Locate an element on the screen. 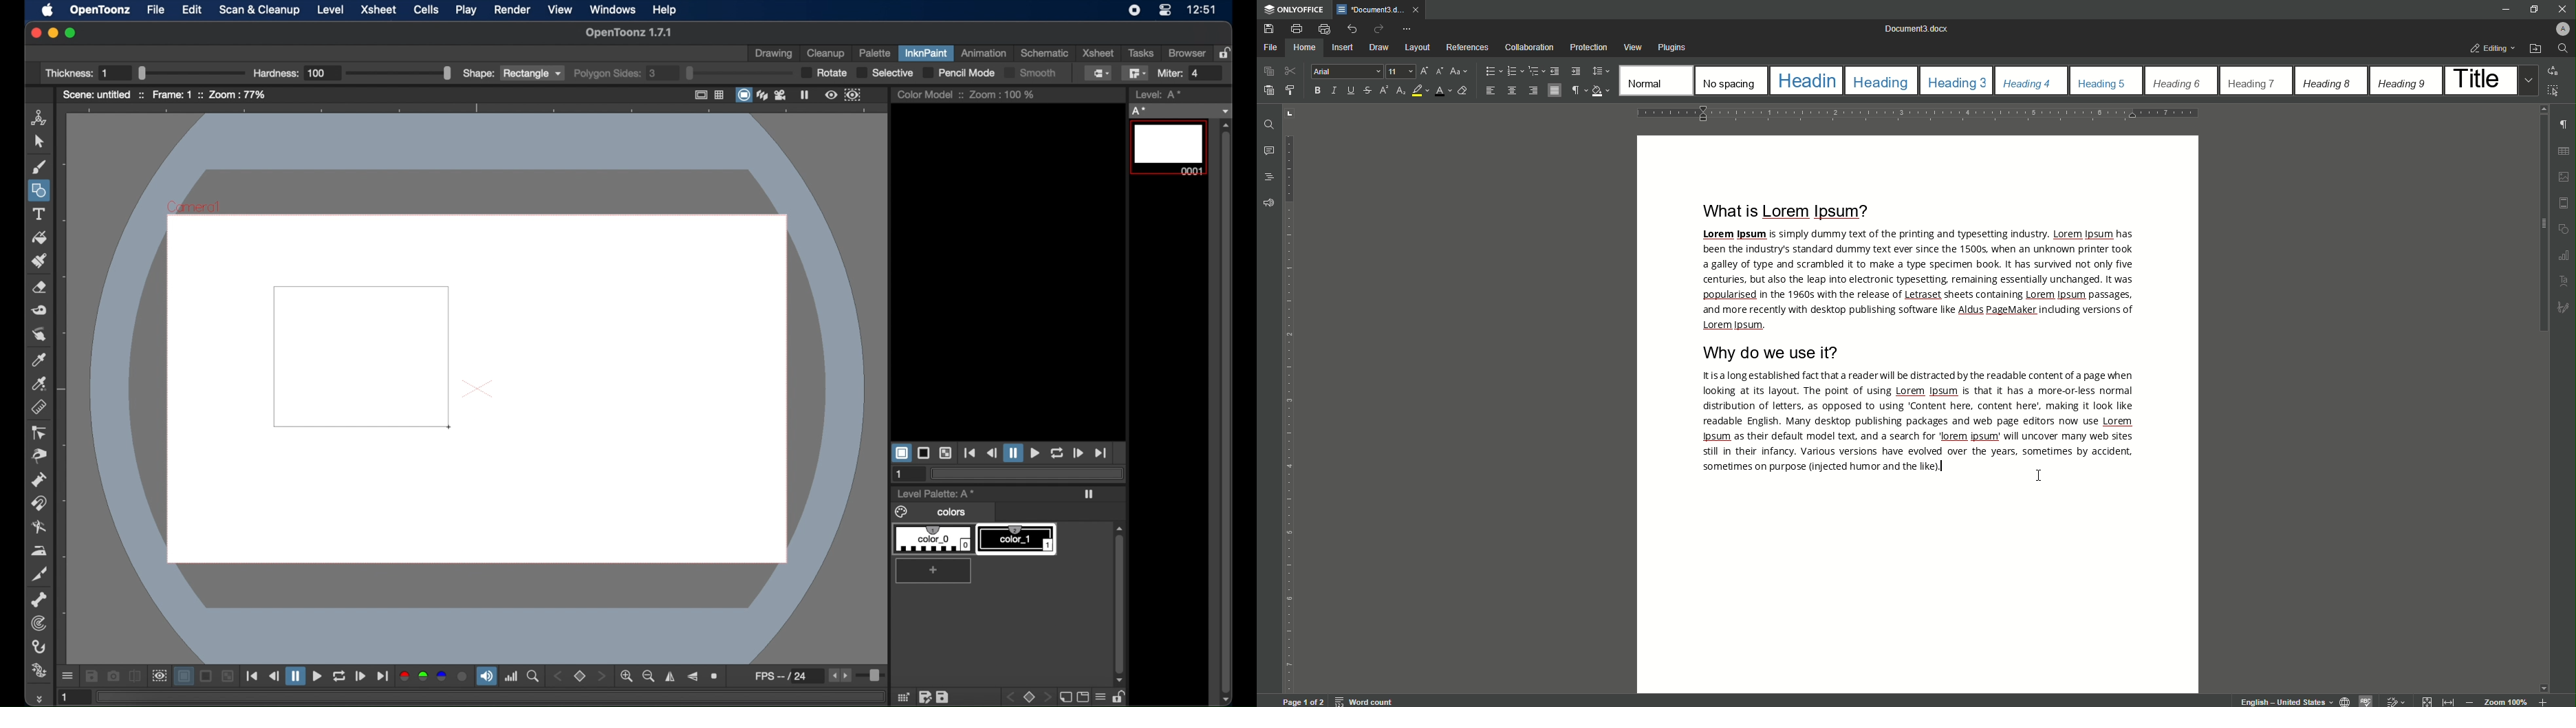 The image size is (2576, 728). control center is located at coordinates (1165, 10).